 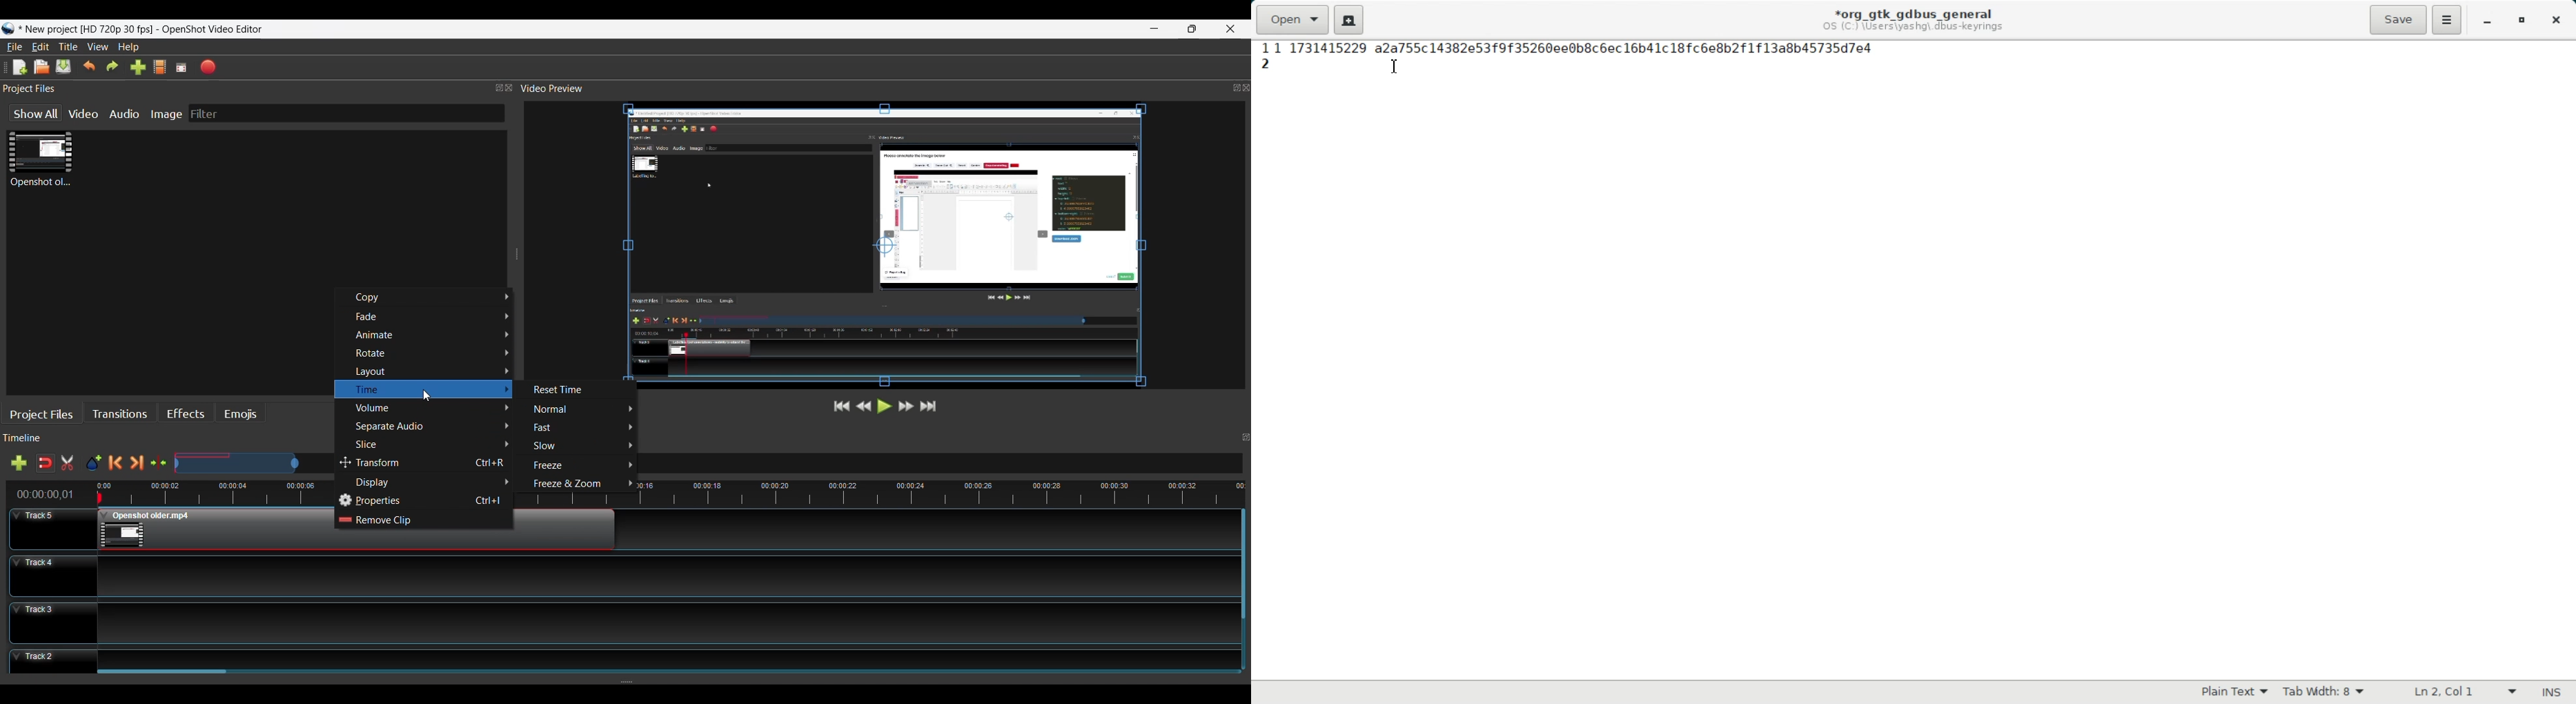 I want to click on Fullscreen, so click(x=182, y=67).